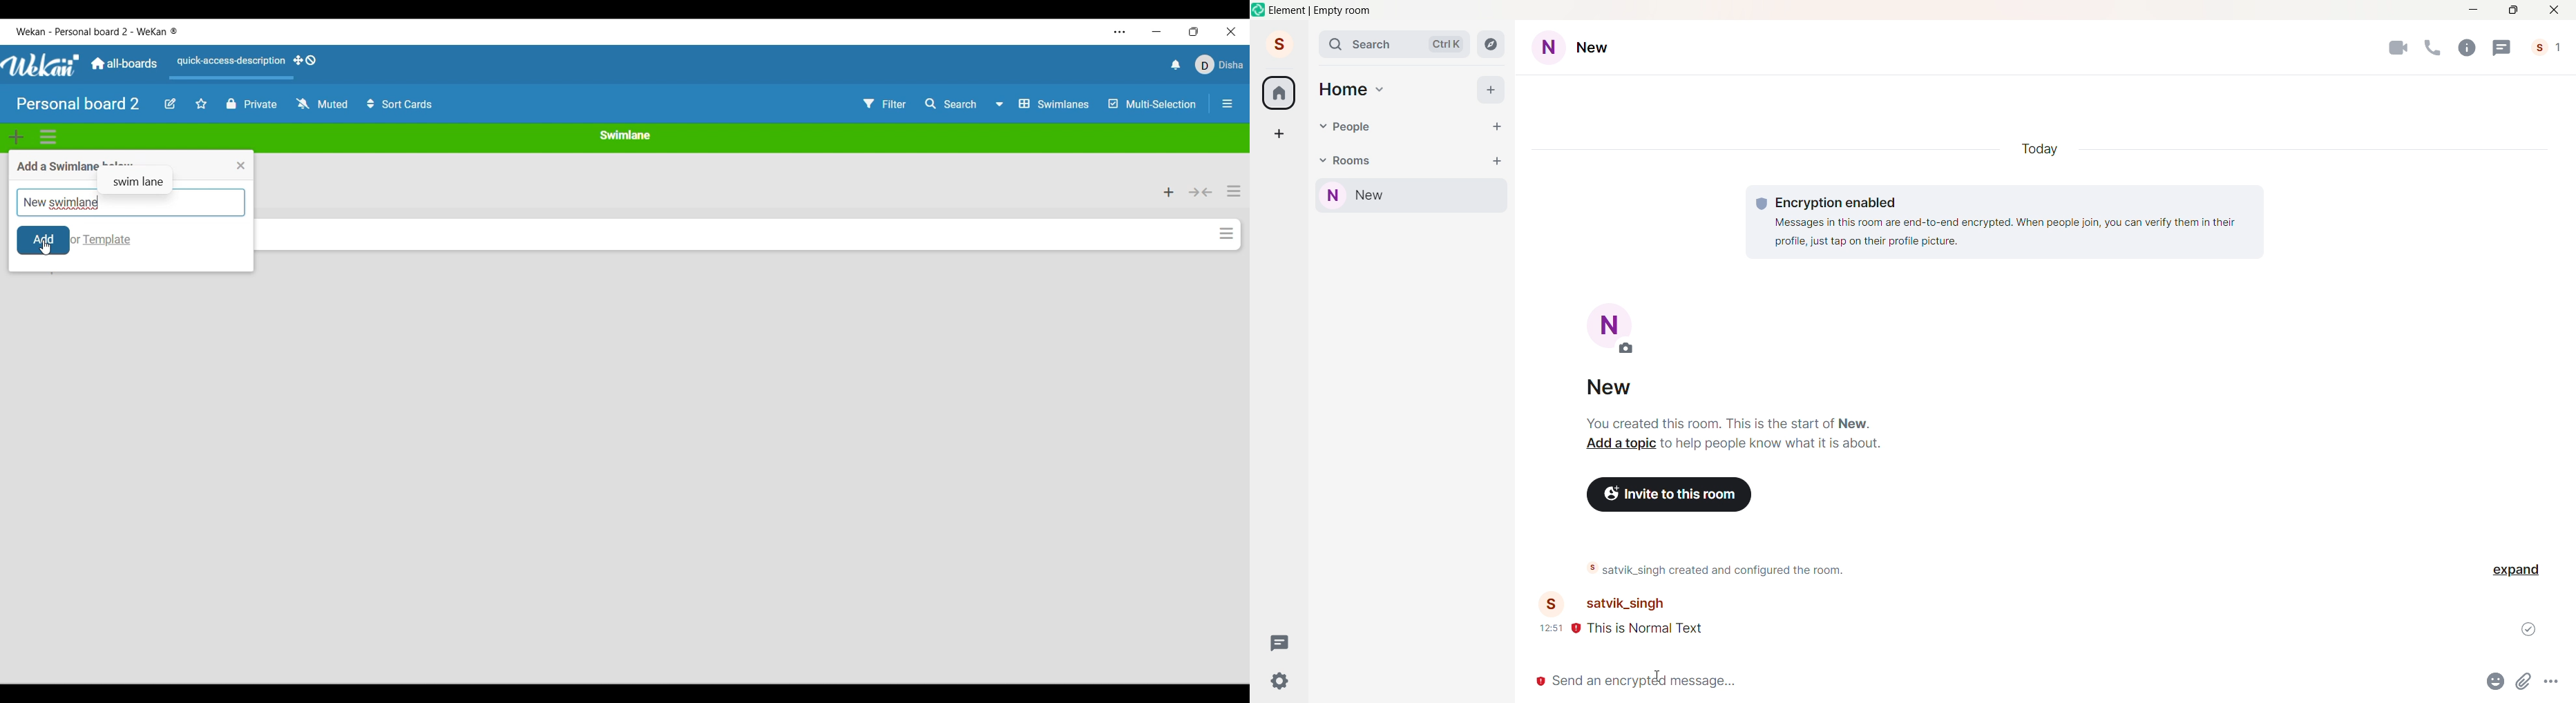 The width and height of the screenshot is (2576, 728). Describe the element at coordinates (1281, 642) in the screenshot. I see `Threads` at that location.